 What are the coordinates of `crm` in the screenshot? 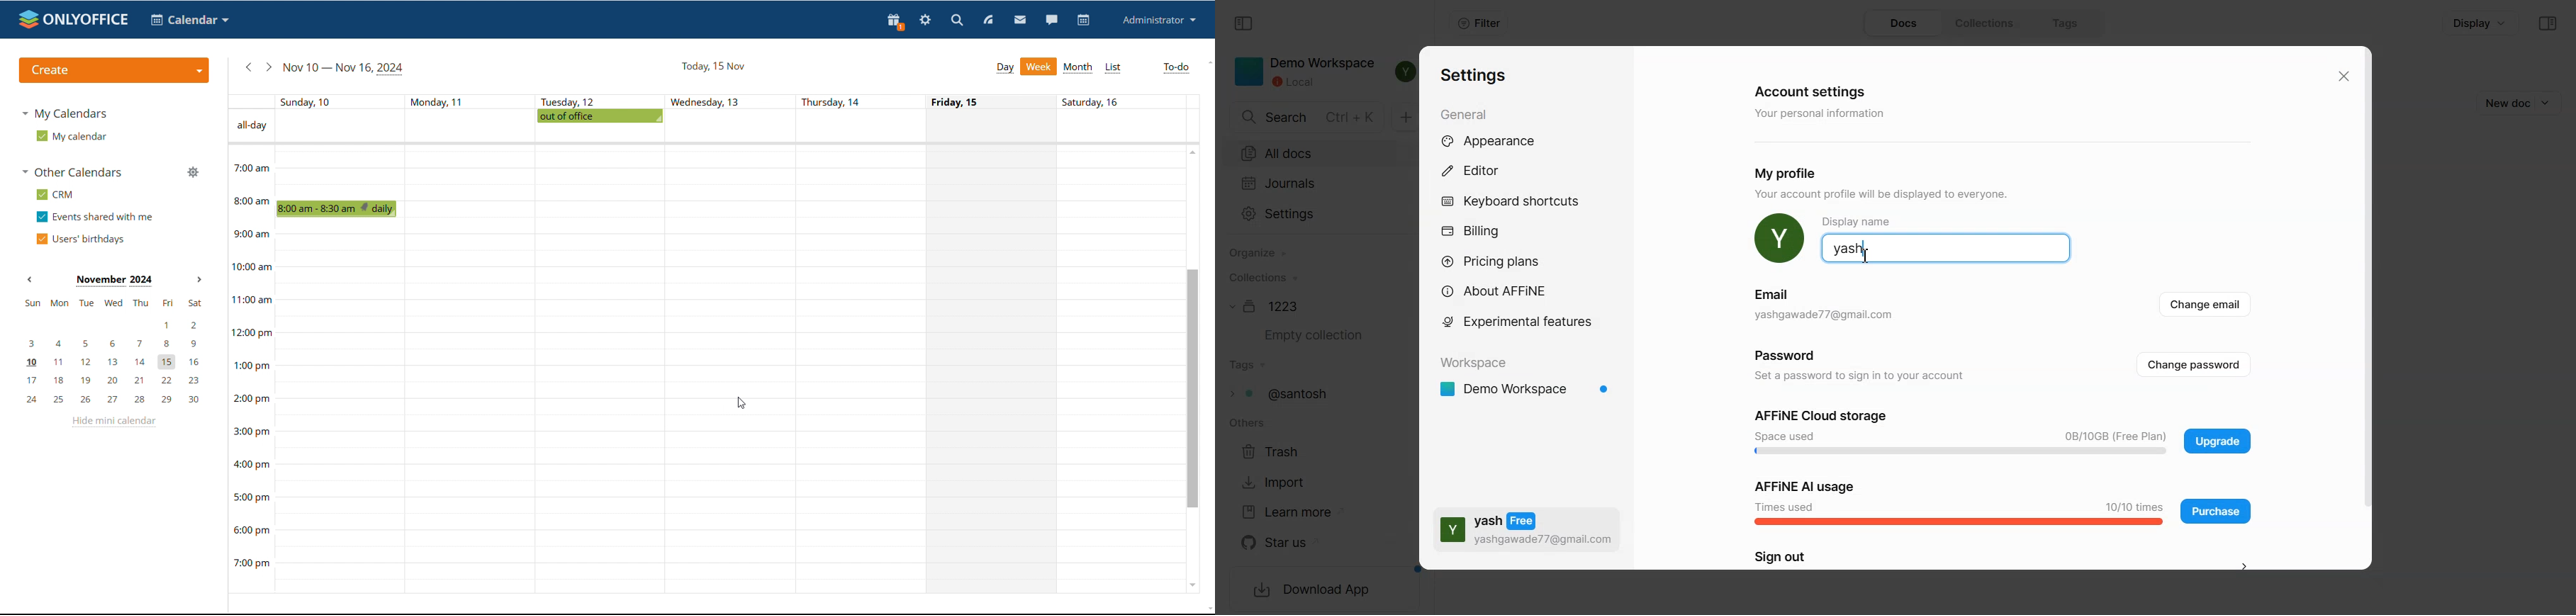 It's located at (55, 194).